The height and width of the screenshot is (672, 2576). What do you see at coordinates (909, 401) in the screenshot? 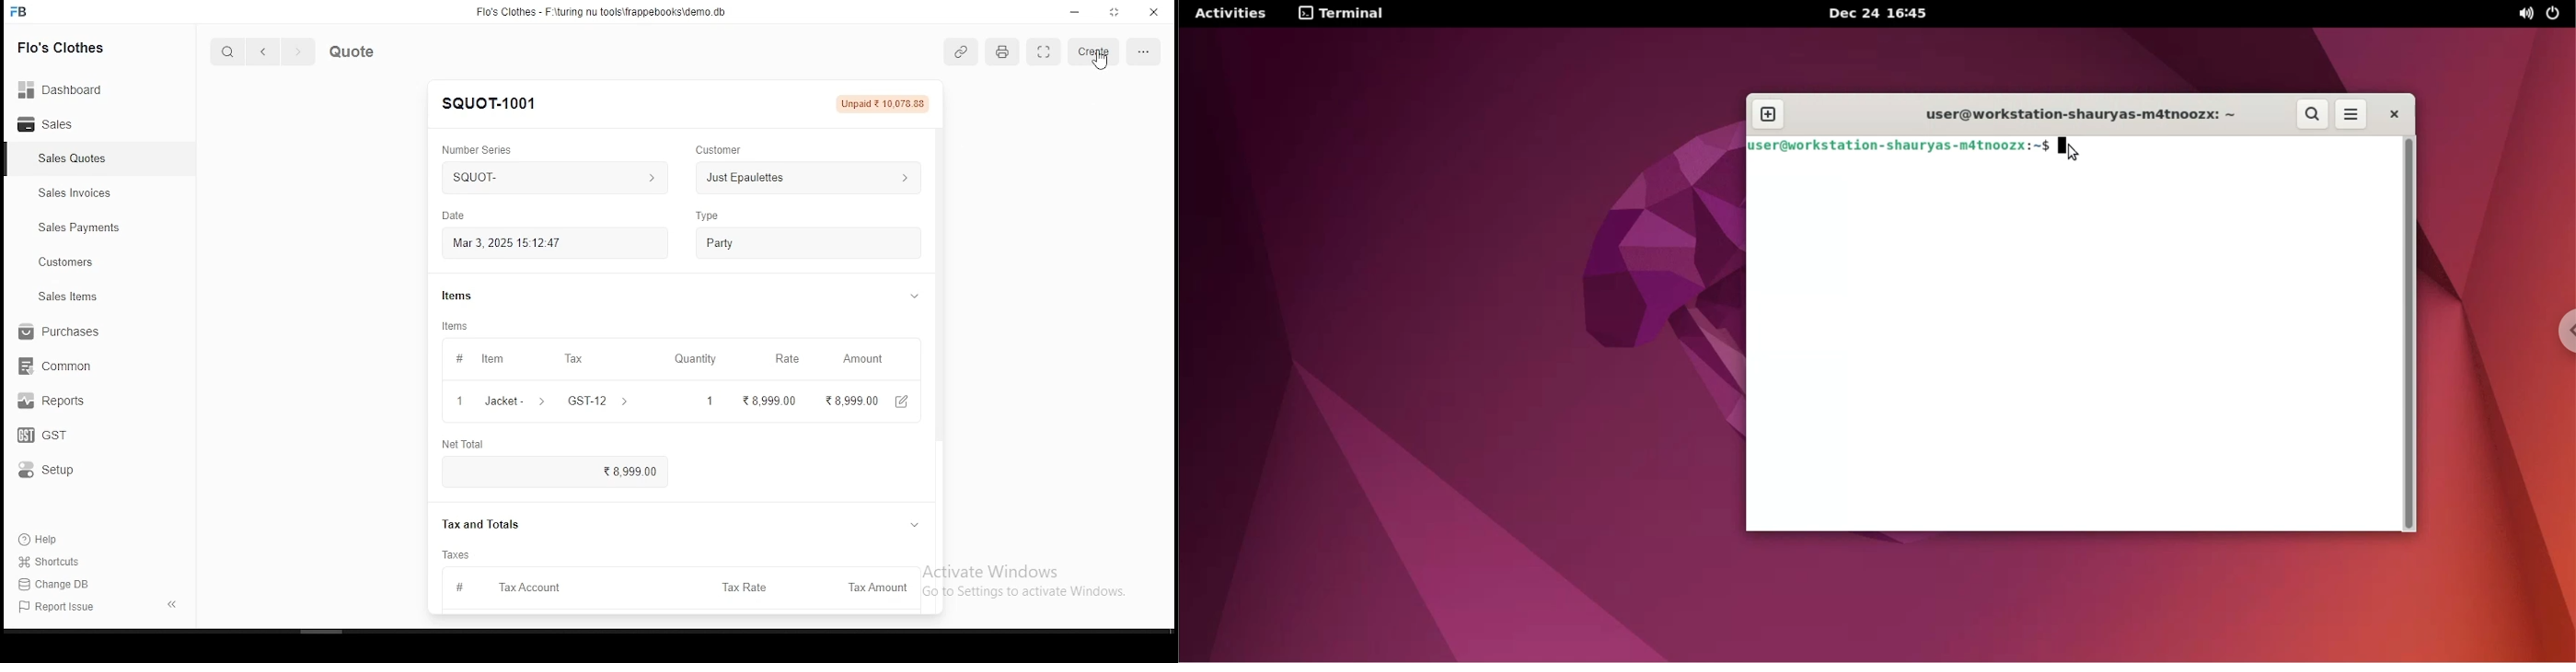
I see `edit` at bounding box center [909, 401].